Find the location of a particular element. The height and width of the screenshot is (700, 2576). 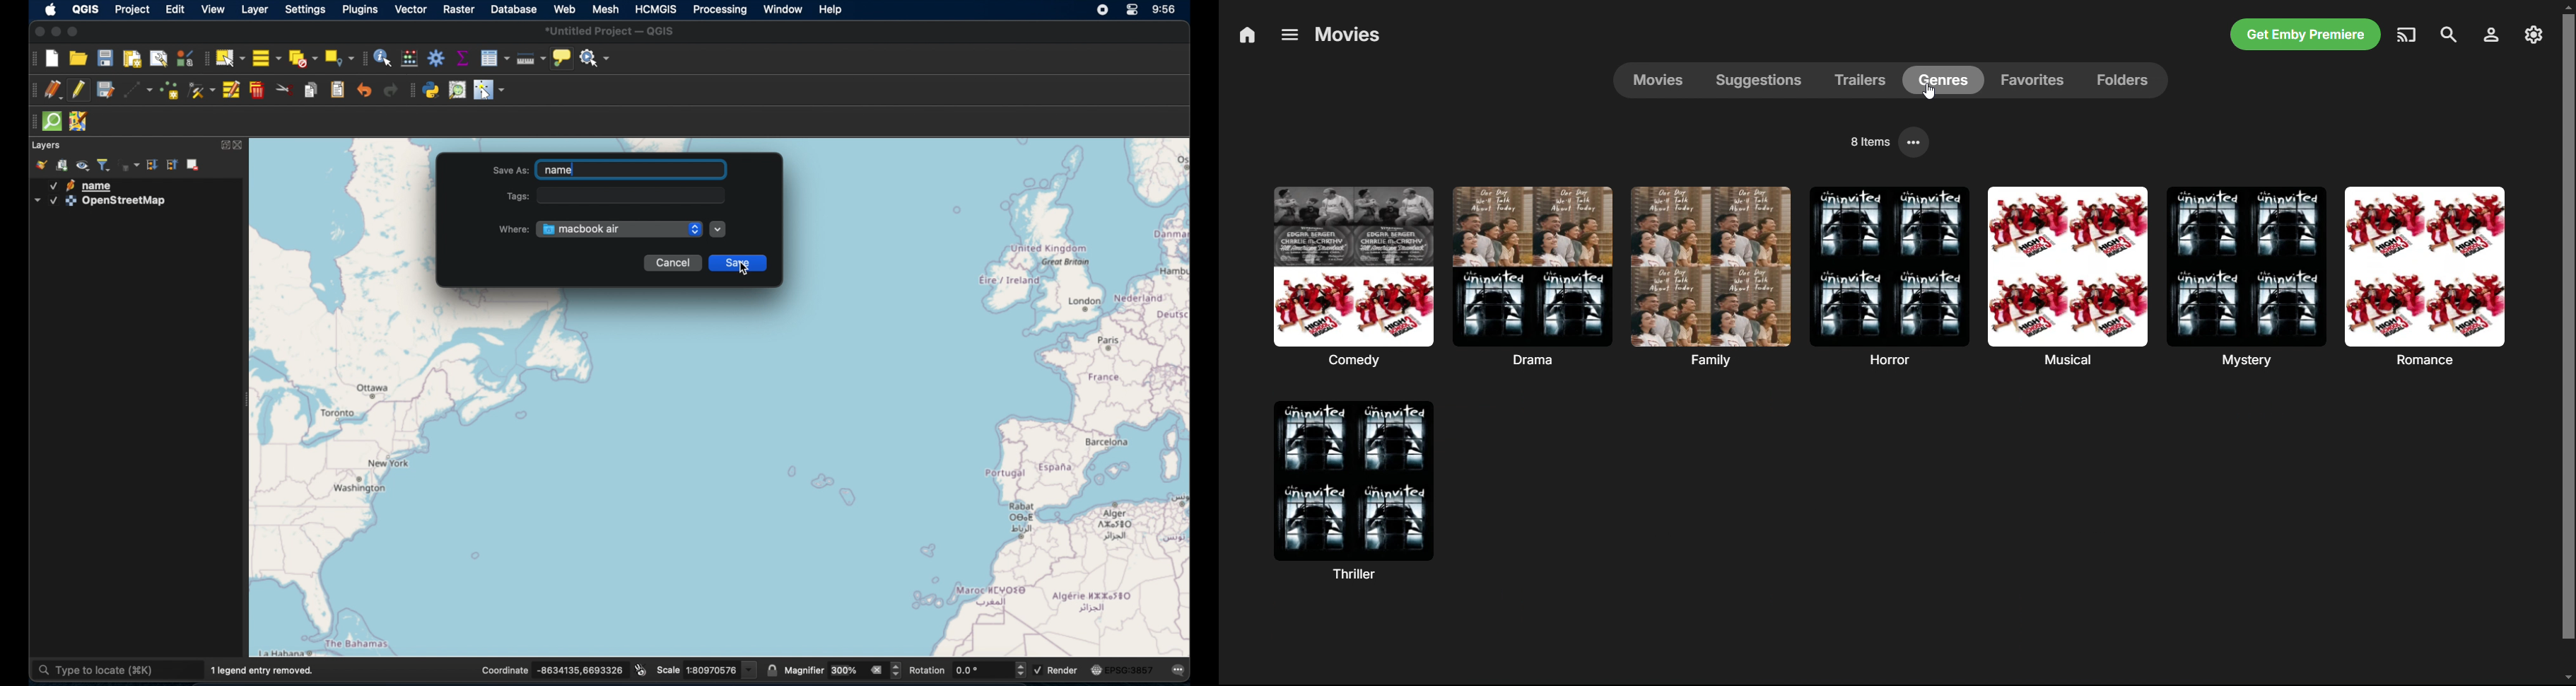

expand all is located at coordinates (154, 165).